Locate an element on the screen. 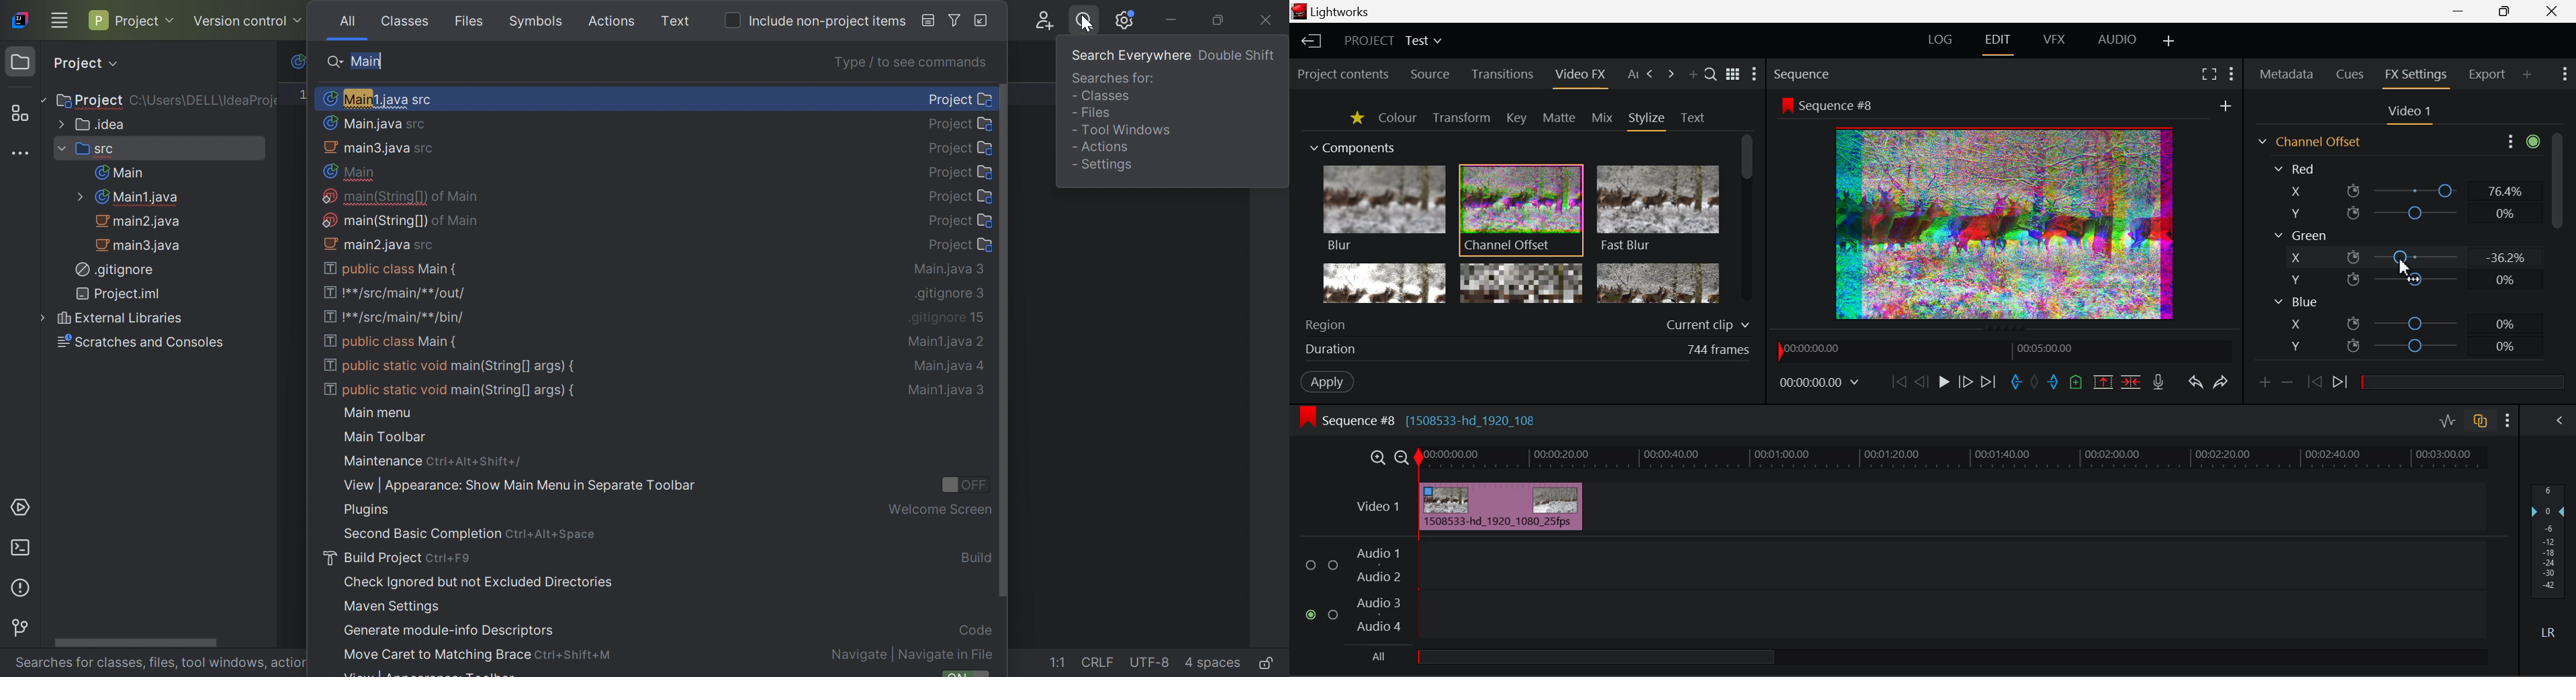 Image resolution: width=2576 pixels, height=700 pixels. Minimize is located at coordinates (2507, 11).